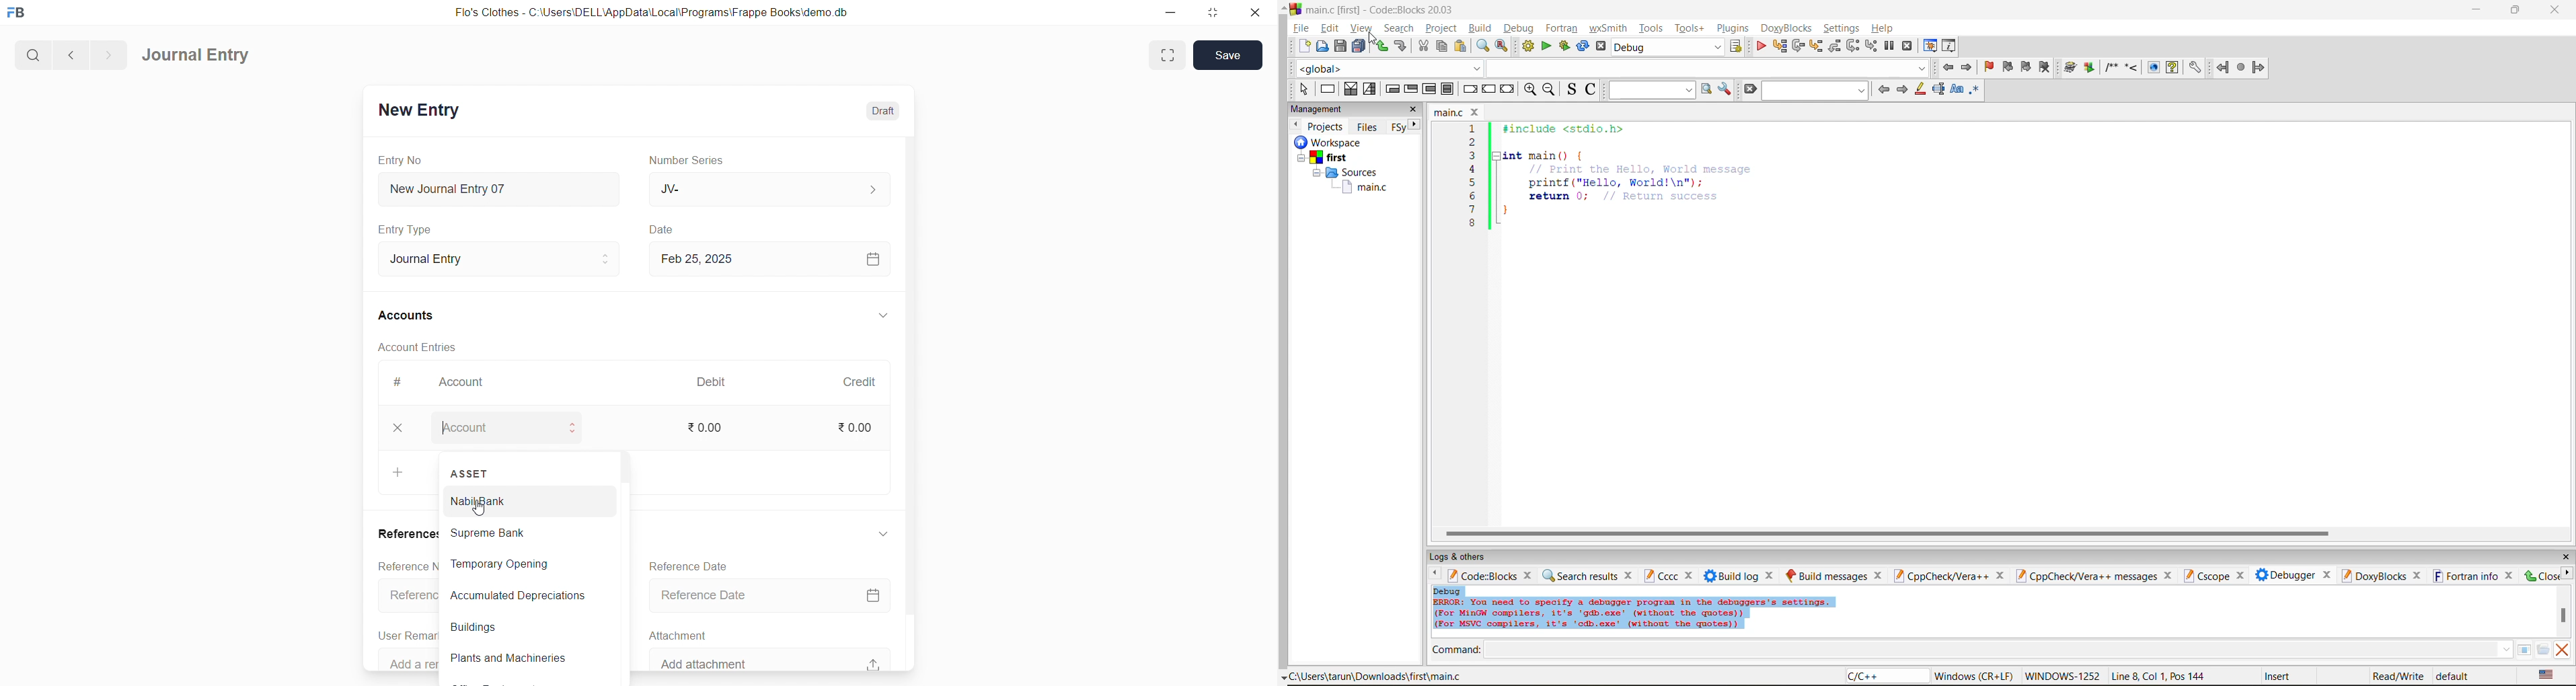 This screenshot has height=700, width=2576. What do you see at coordinates (409, 533) in the screenshot?
I see `References` at bounding box center [409, 533].